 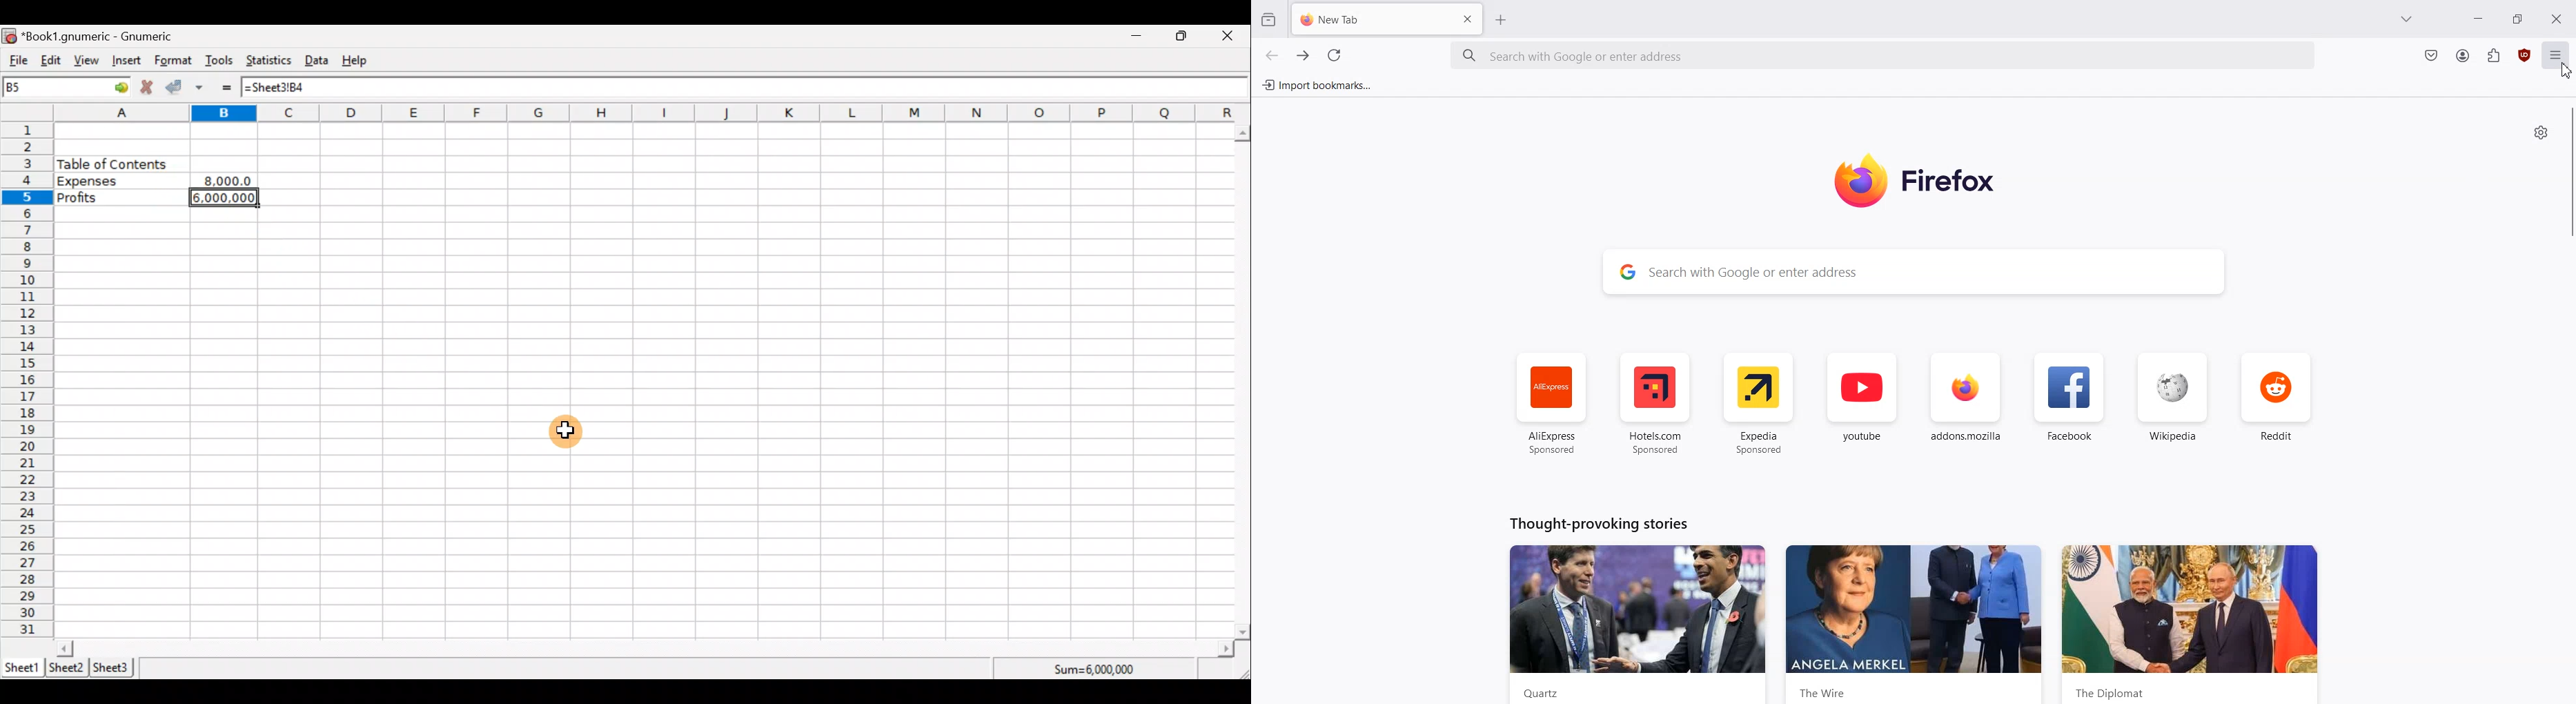 I want to click on Sheet 2, so click(x=66, y=669).